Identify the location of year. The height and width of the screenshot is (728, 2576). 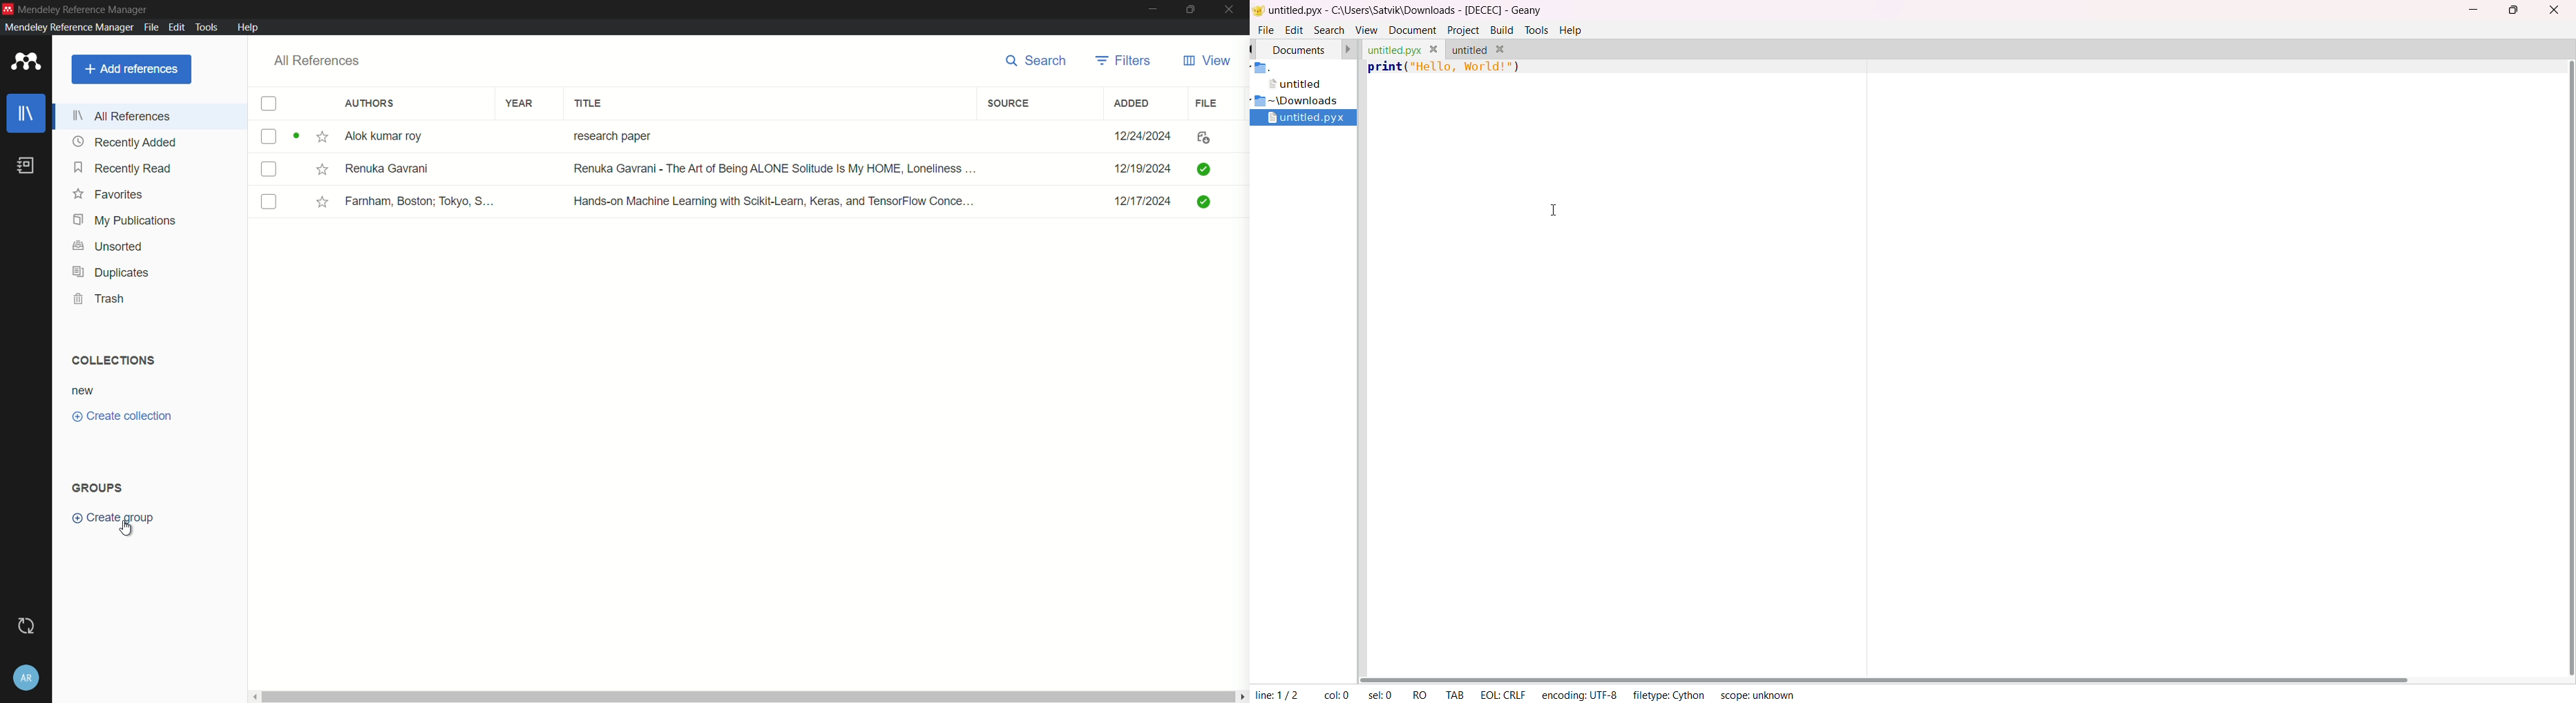
(520, 103).